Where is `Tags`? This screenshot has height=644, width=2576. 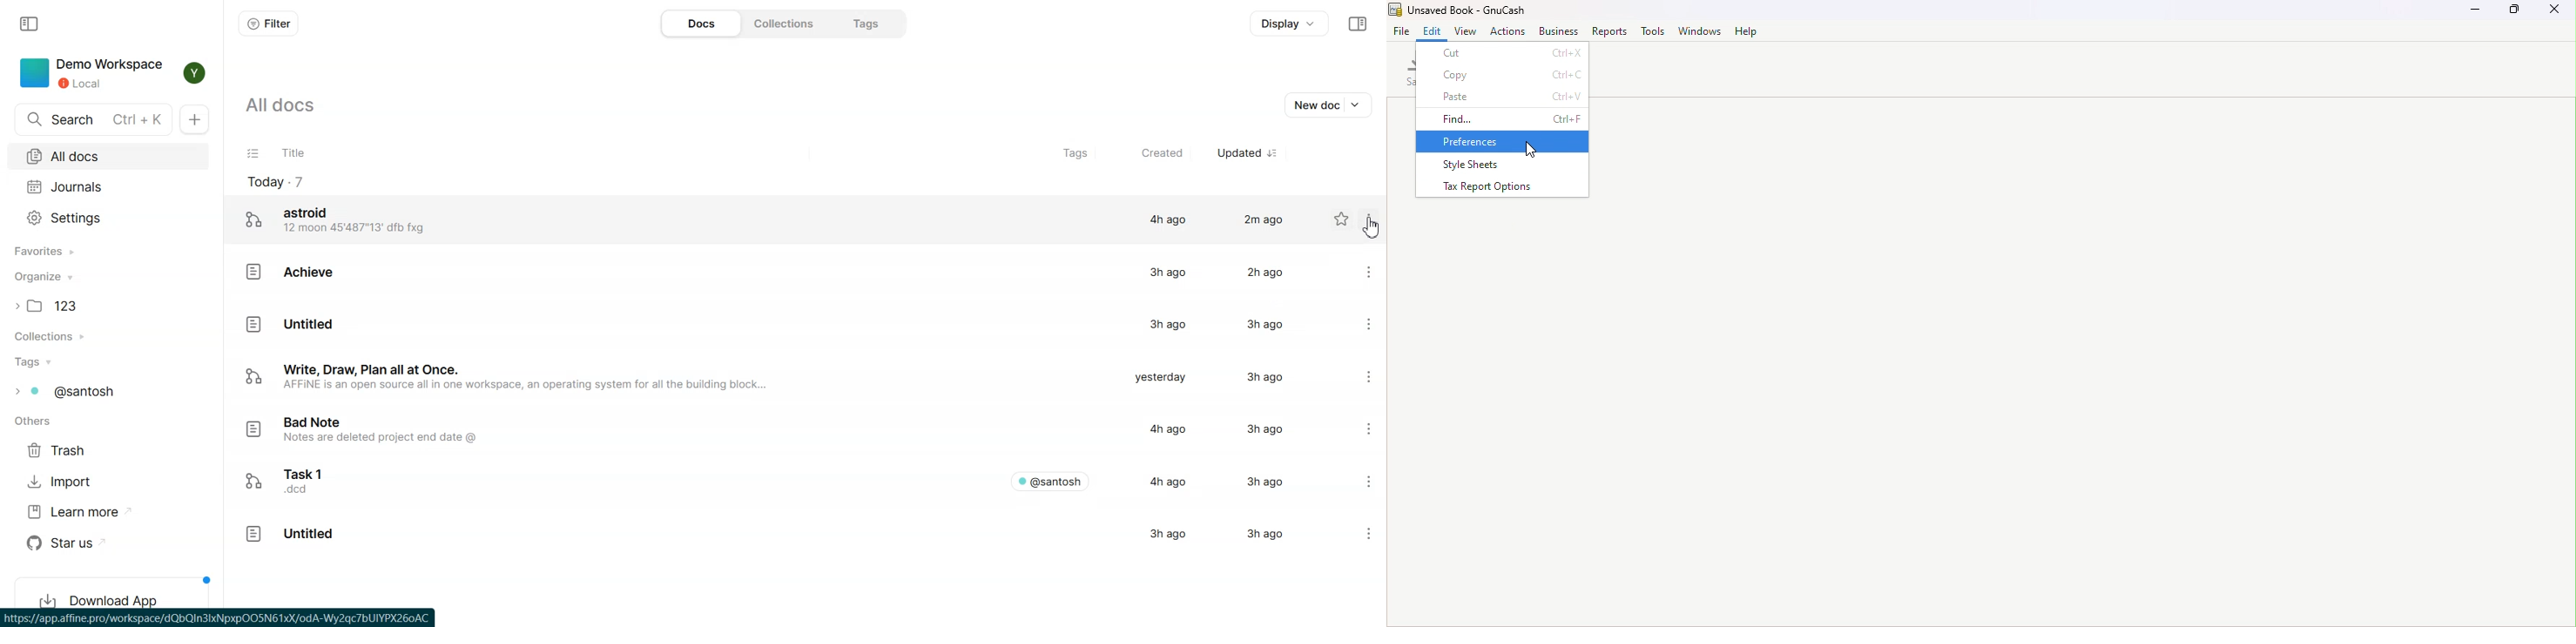
Tags is located at coordinates (868, 24).